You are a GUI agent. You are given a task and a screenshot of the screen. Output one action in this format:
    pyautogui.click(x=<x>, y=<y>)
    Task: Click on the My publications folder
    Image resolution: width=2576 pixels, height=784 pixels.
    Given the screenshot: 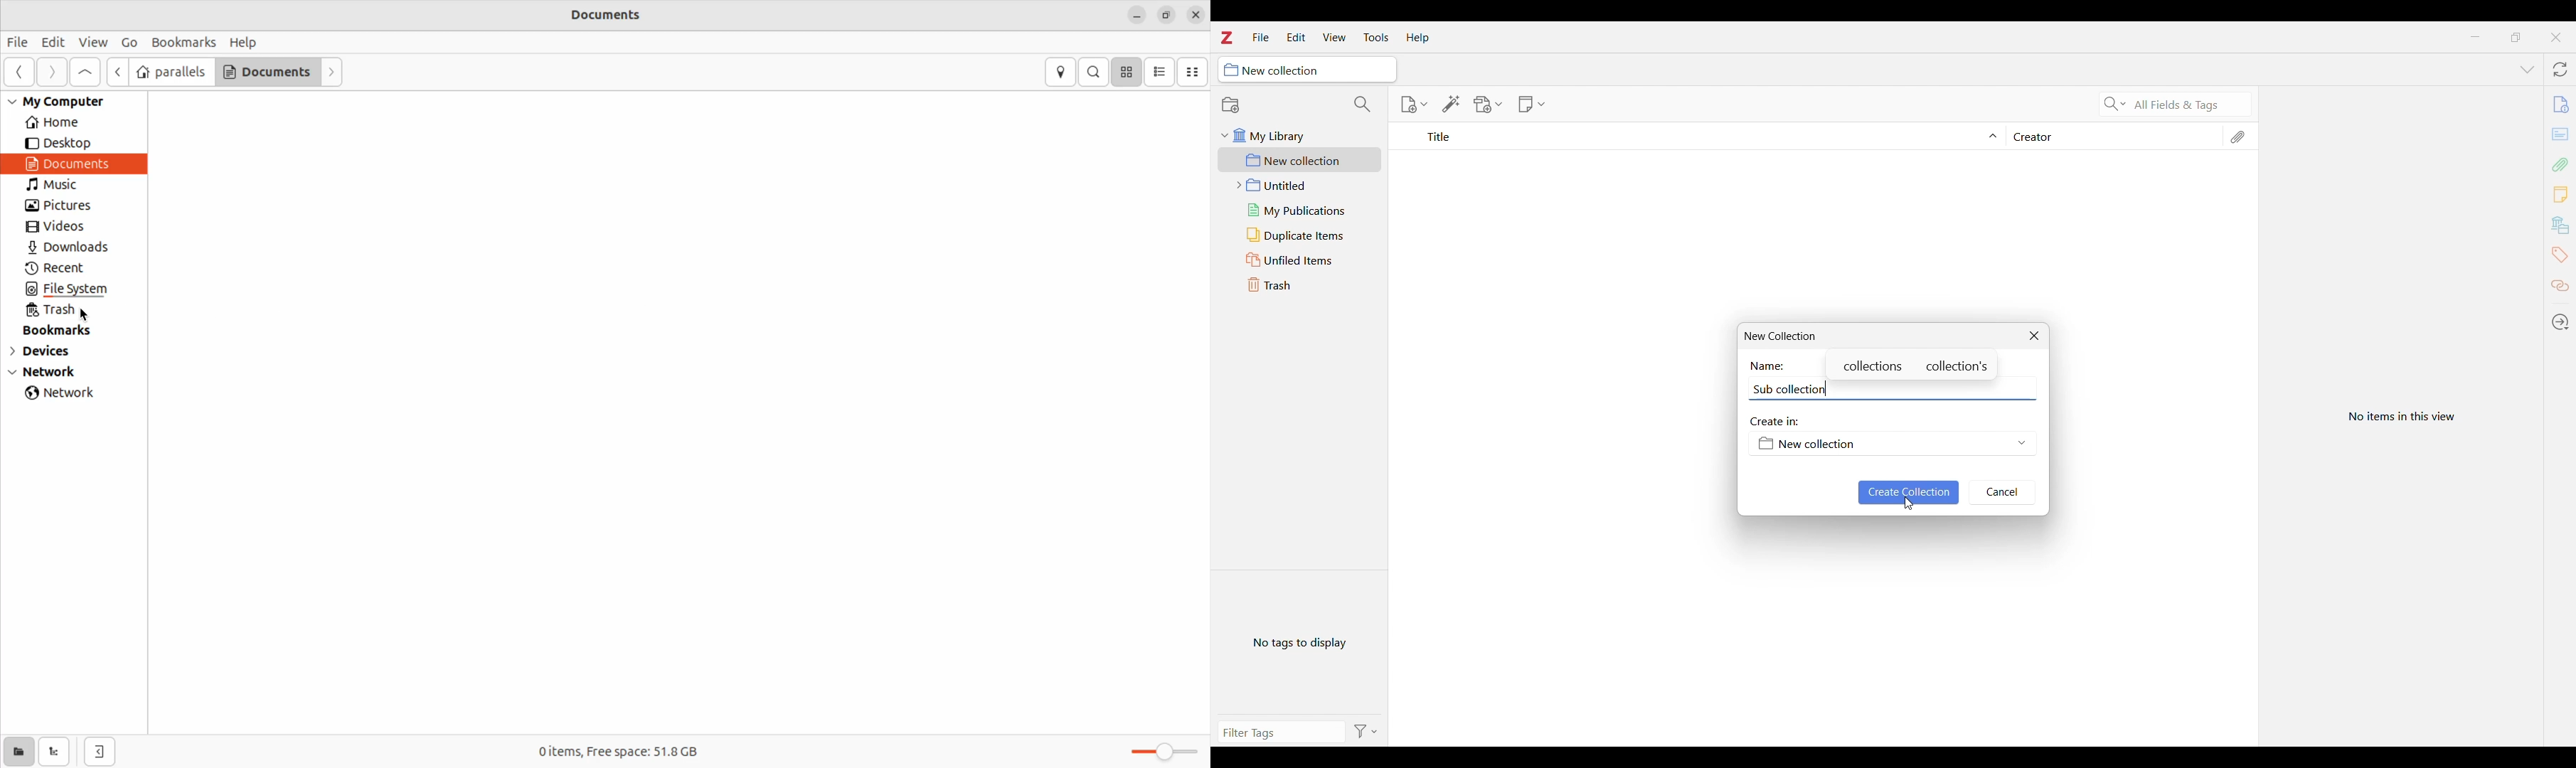 What is the action you would take?
    pyautogui.click(x=1302, y=210)
    